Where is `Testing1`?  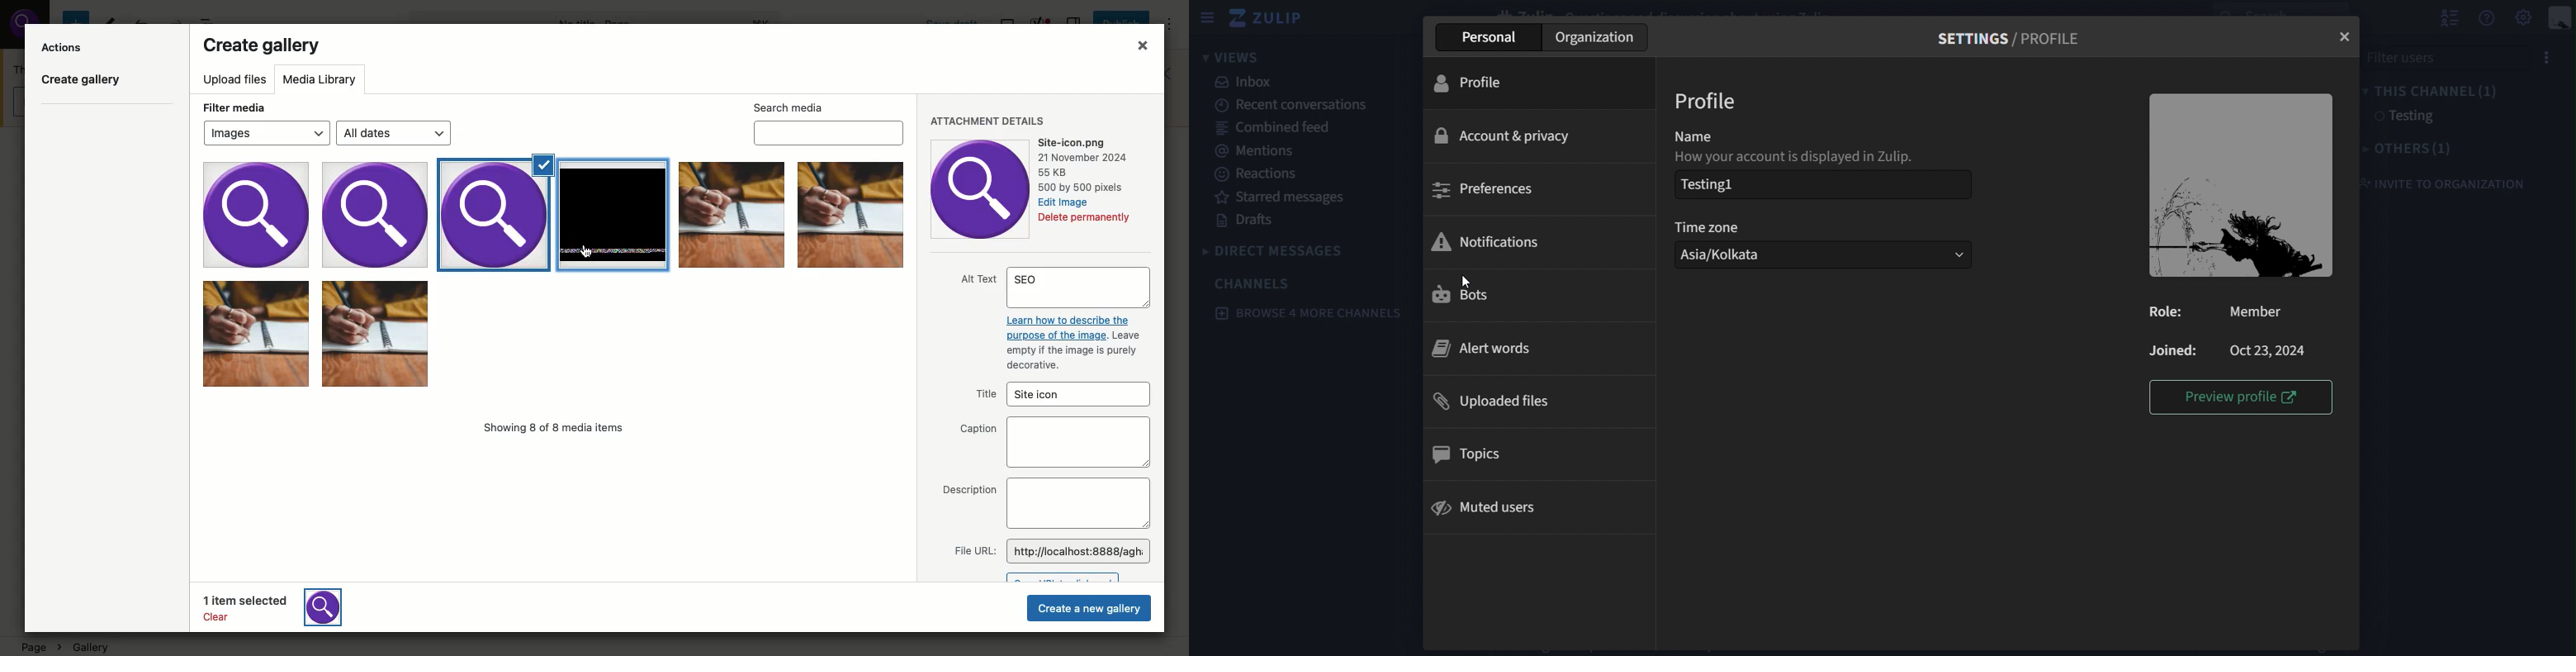
Testing1 is located at coordinates (1817, 184).